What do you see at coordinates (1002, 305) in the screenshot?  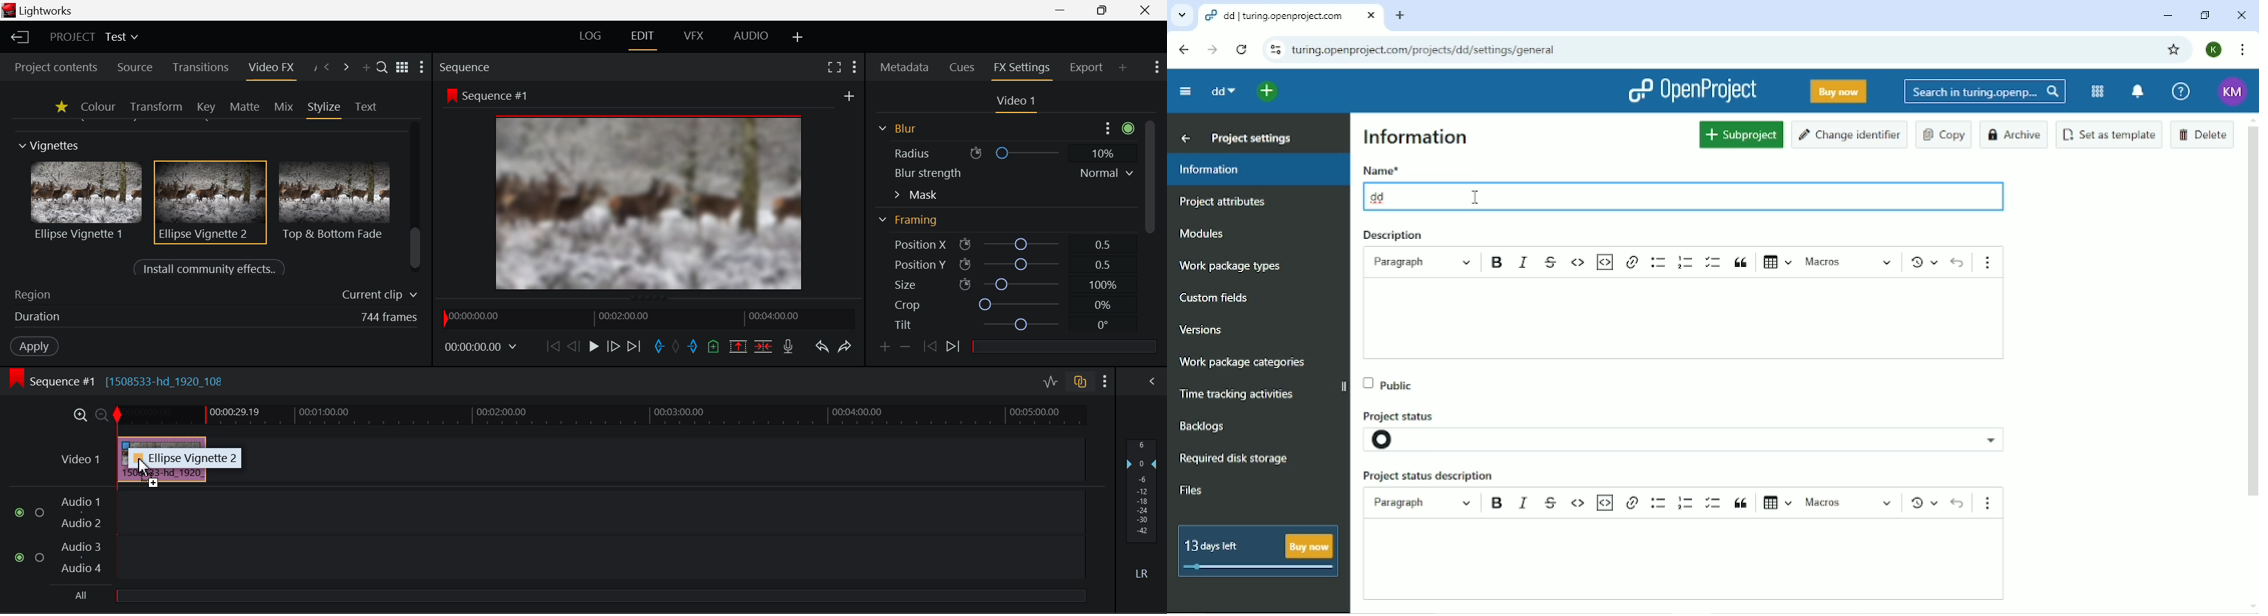 I see `Crop` at bounding box center [1002, 305].